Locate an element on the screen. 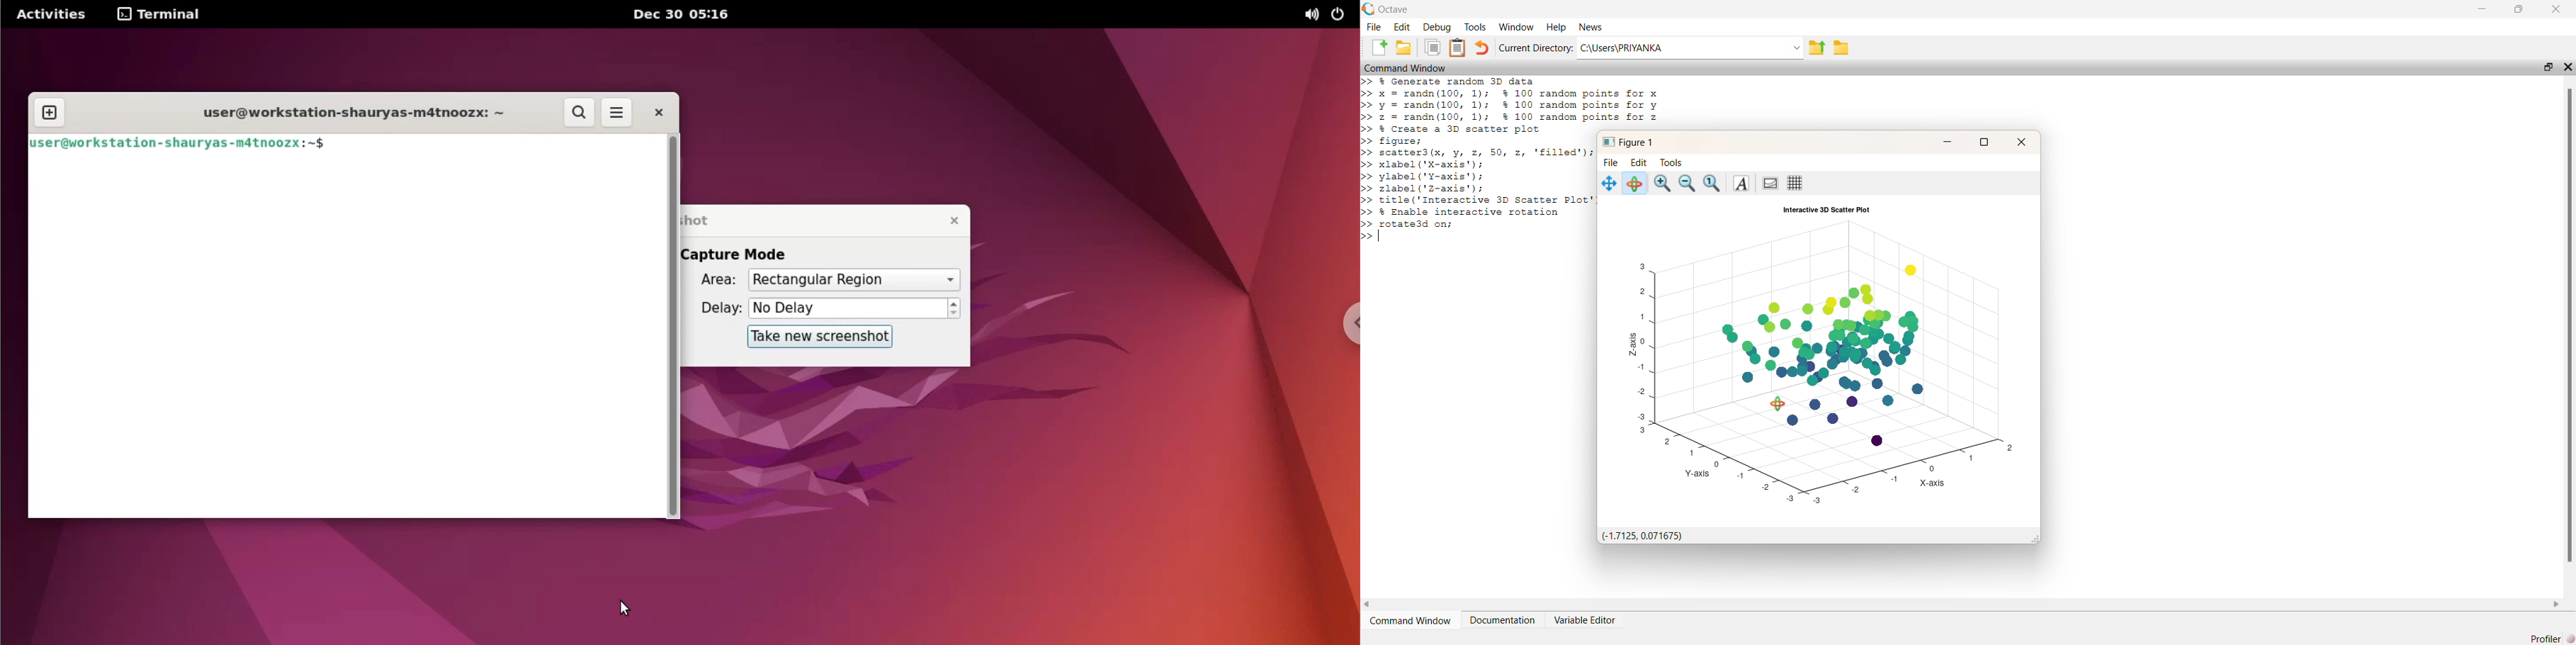 This screenshot has width=2576, height=672. folder is located at coordinates (1403, 47).